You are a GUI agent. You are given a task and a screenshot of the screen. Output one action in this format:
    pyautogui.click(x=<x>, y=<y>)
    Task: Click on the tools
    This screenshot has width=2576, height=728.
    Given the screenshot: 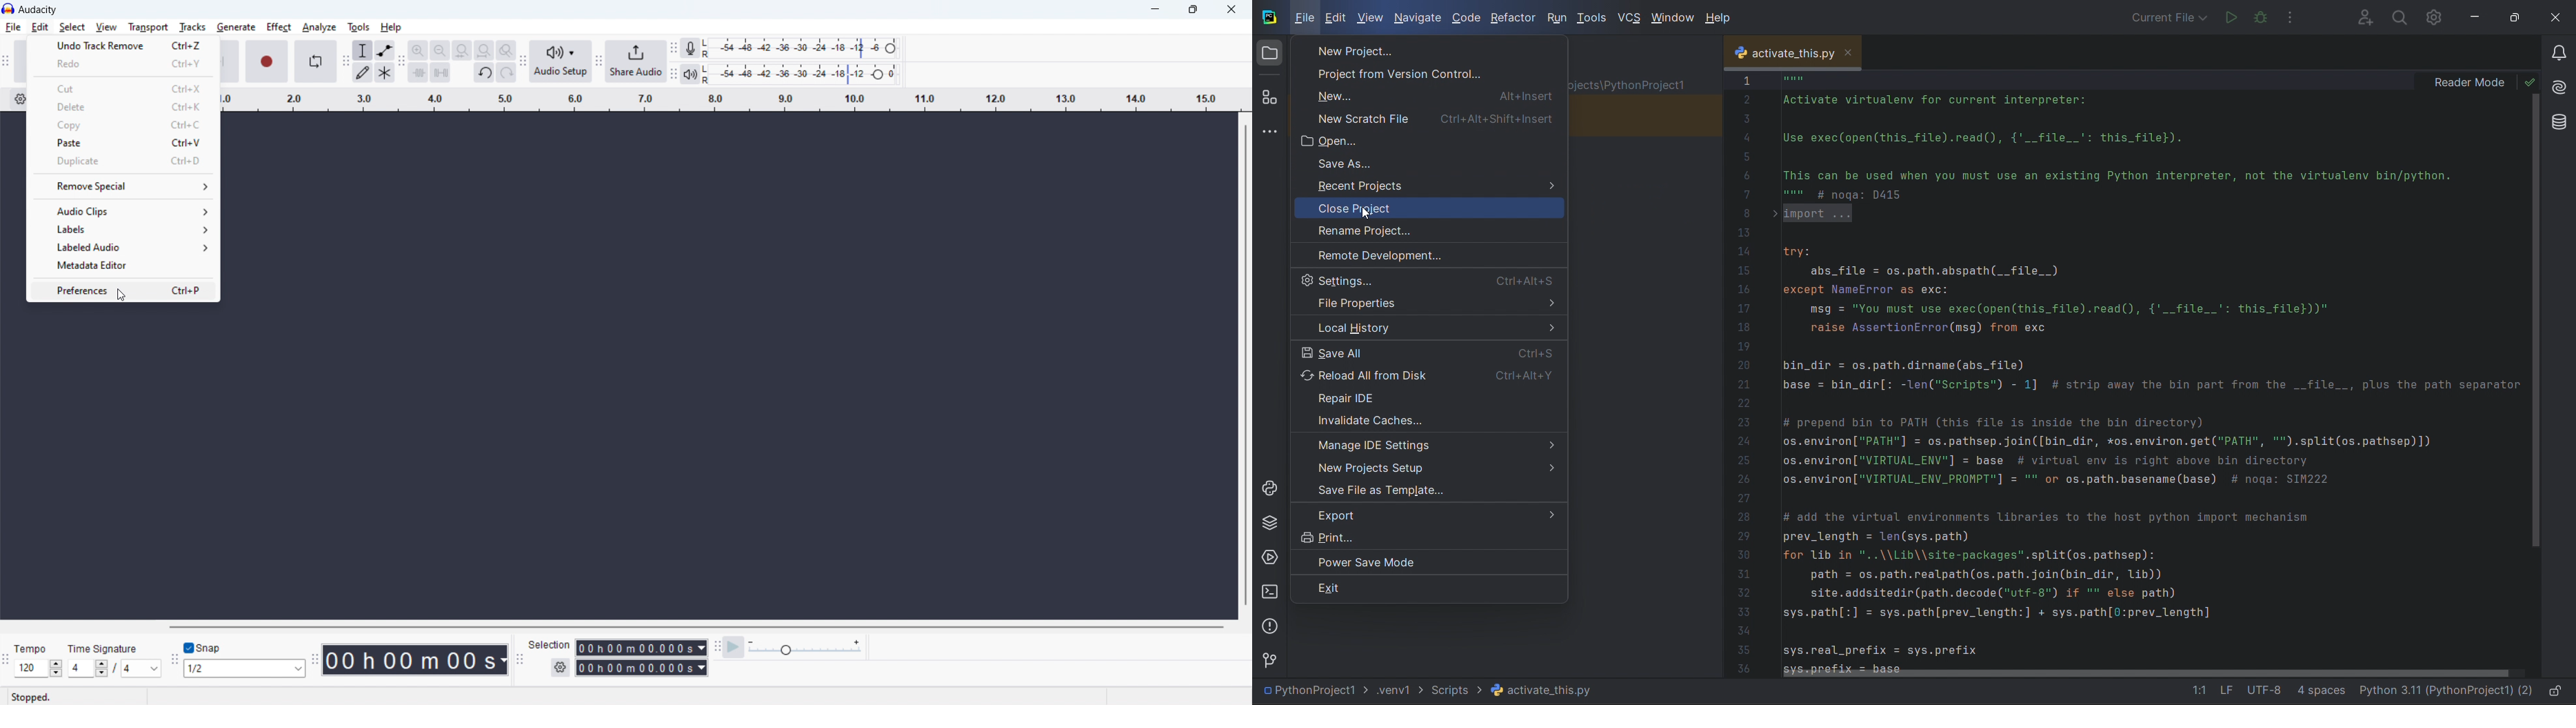 What is the action you would take?
    pyautogui.click(x=358, y=27)
    